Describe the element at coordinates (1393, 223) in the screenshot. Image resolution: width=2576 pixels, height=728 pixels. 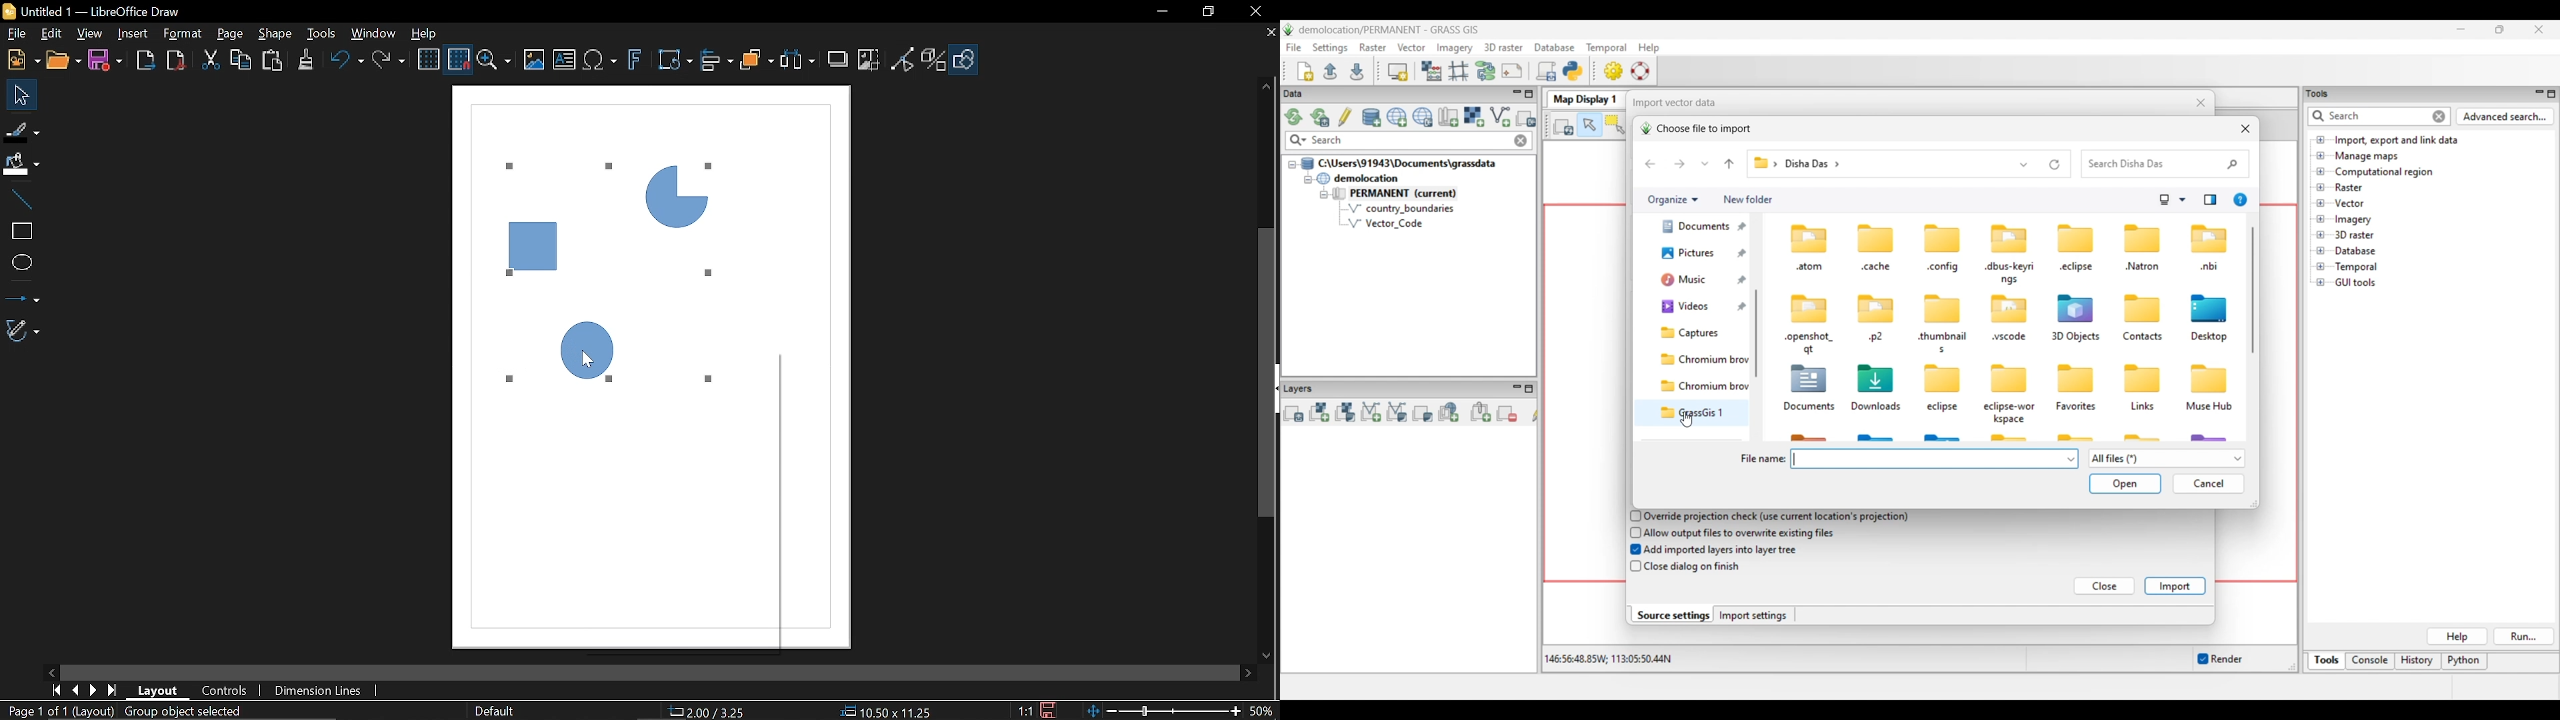
I see `Vector Code` at that location.